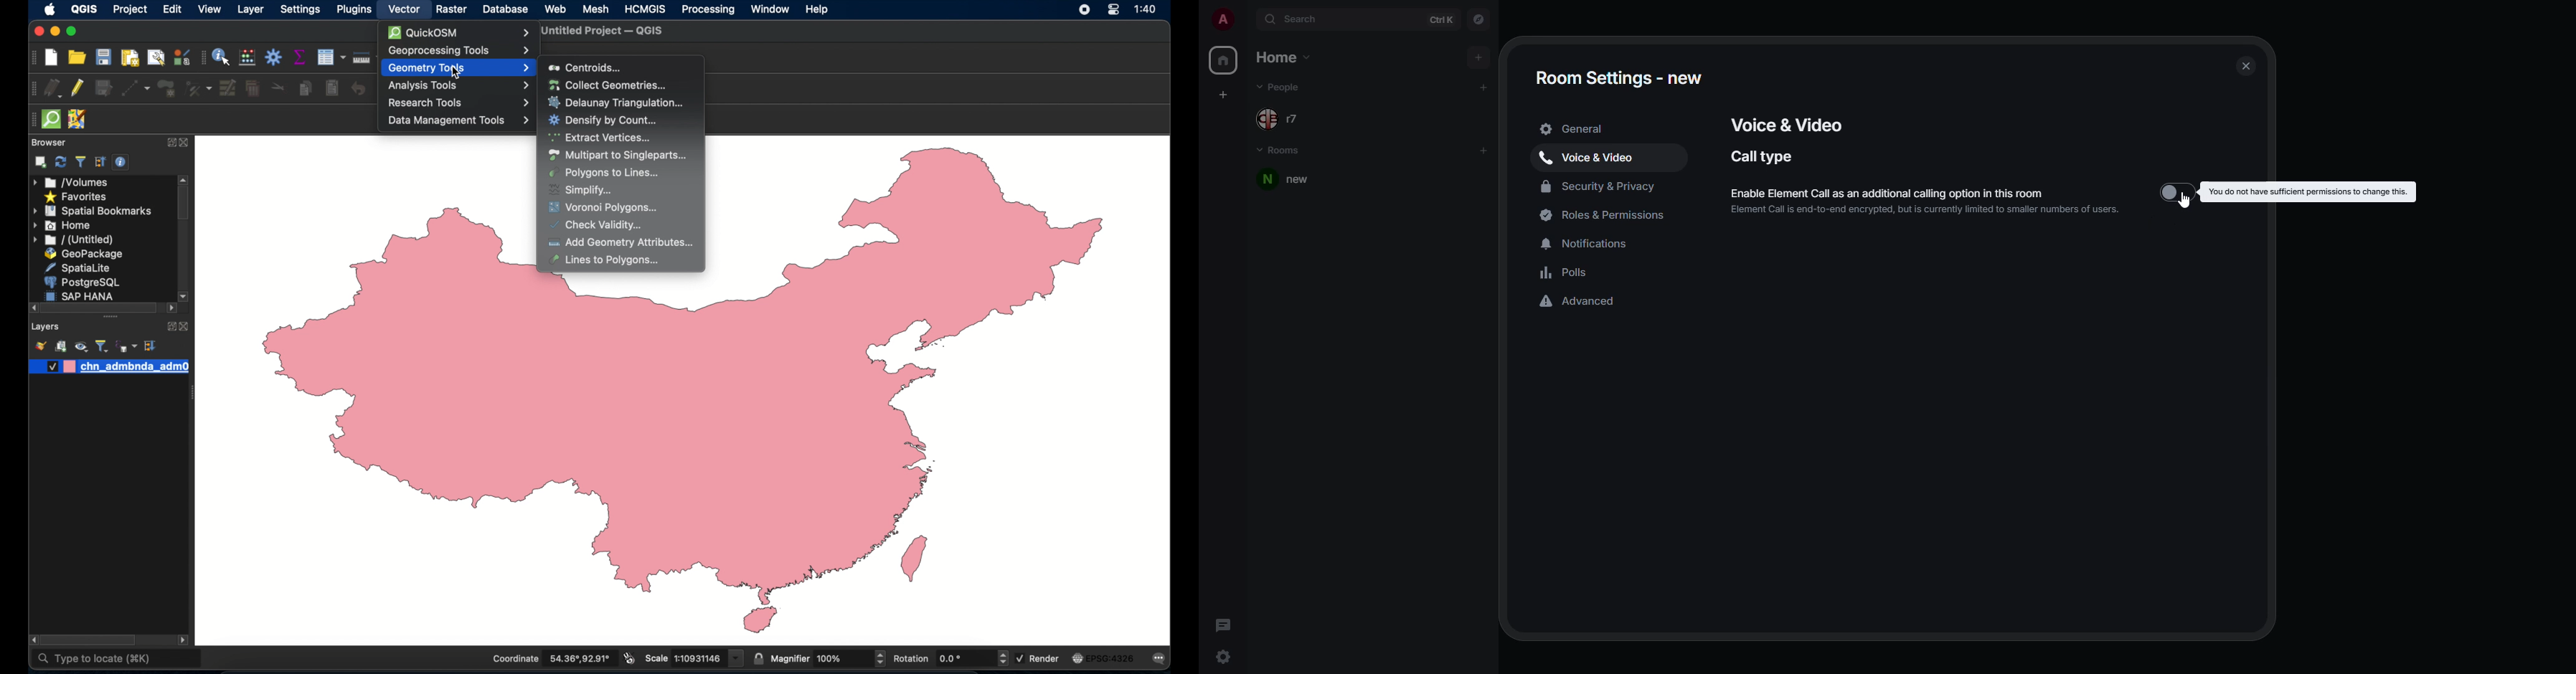  I want to click on room, so click(1293, 180).